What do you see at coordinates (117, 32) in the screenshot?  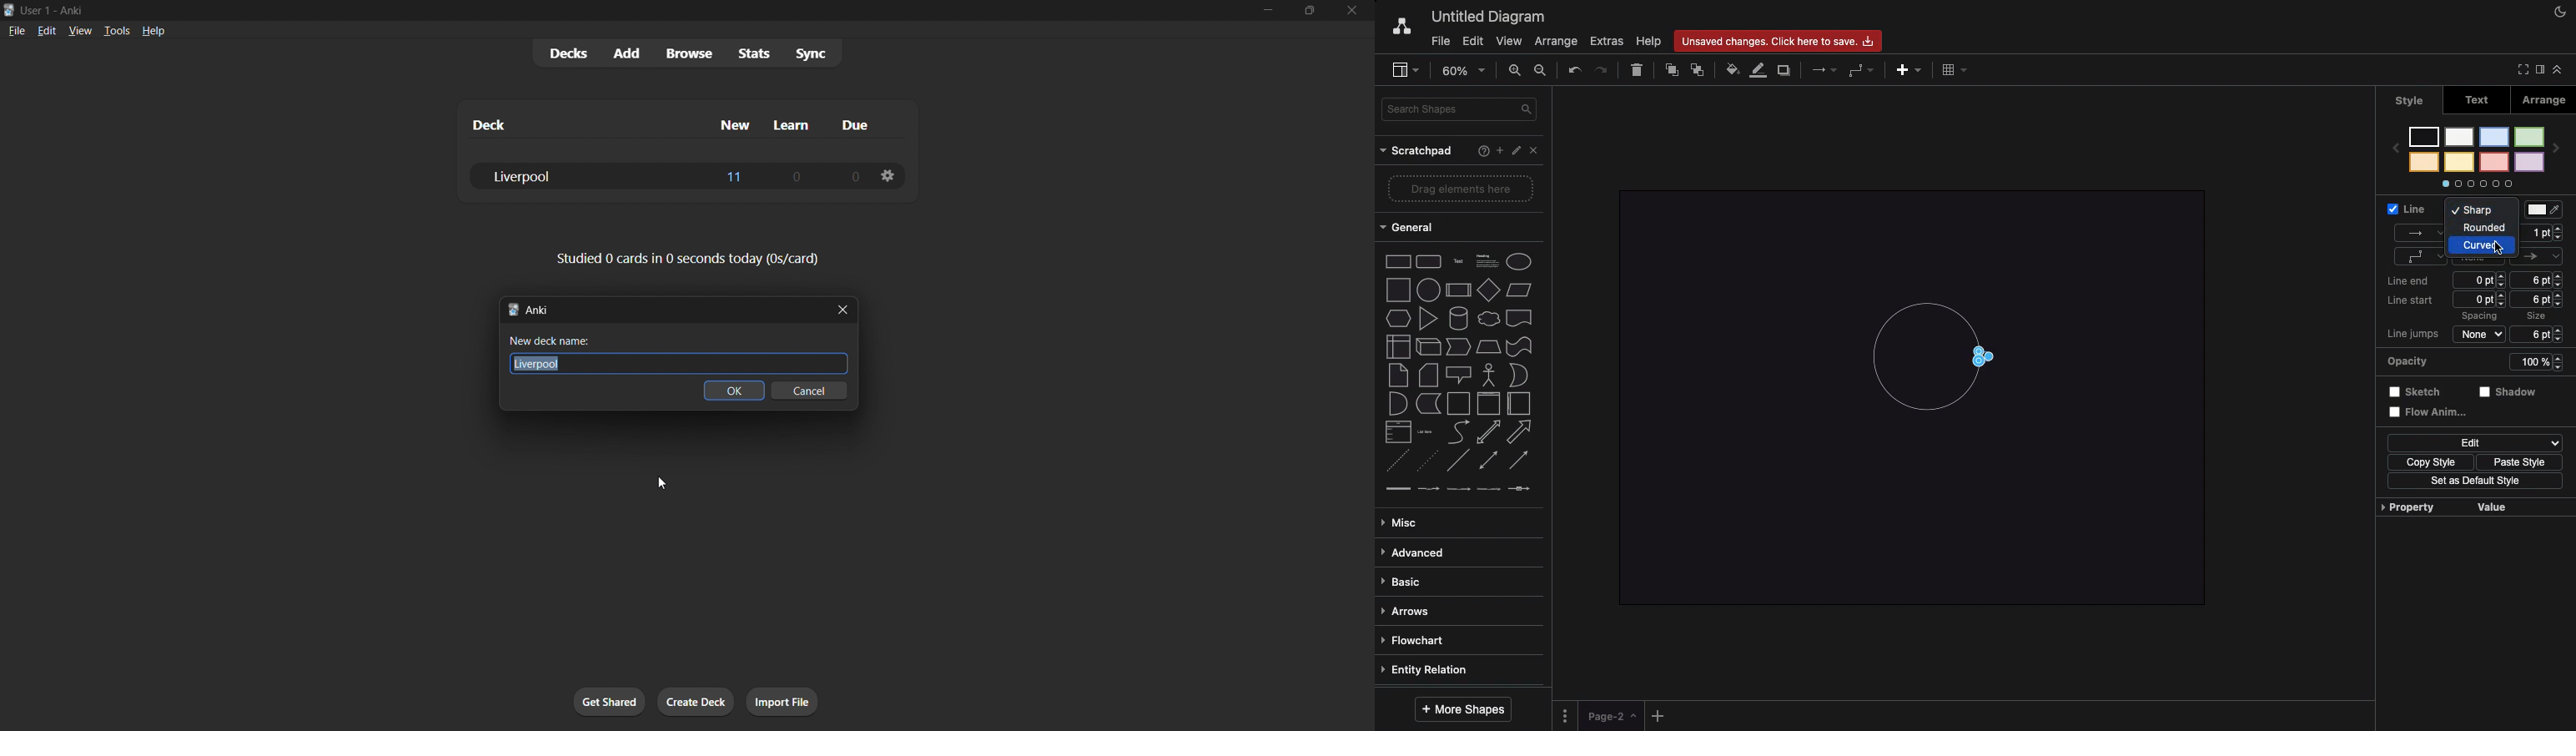 I see `tools` at bounding box center [117, 32].